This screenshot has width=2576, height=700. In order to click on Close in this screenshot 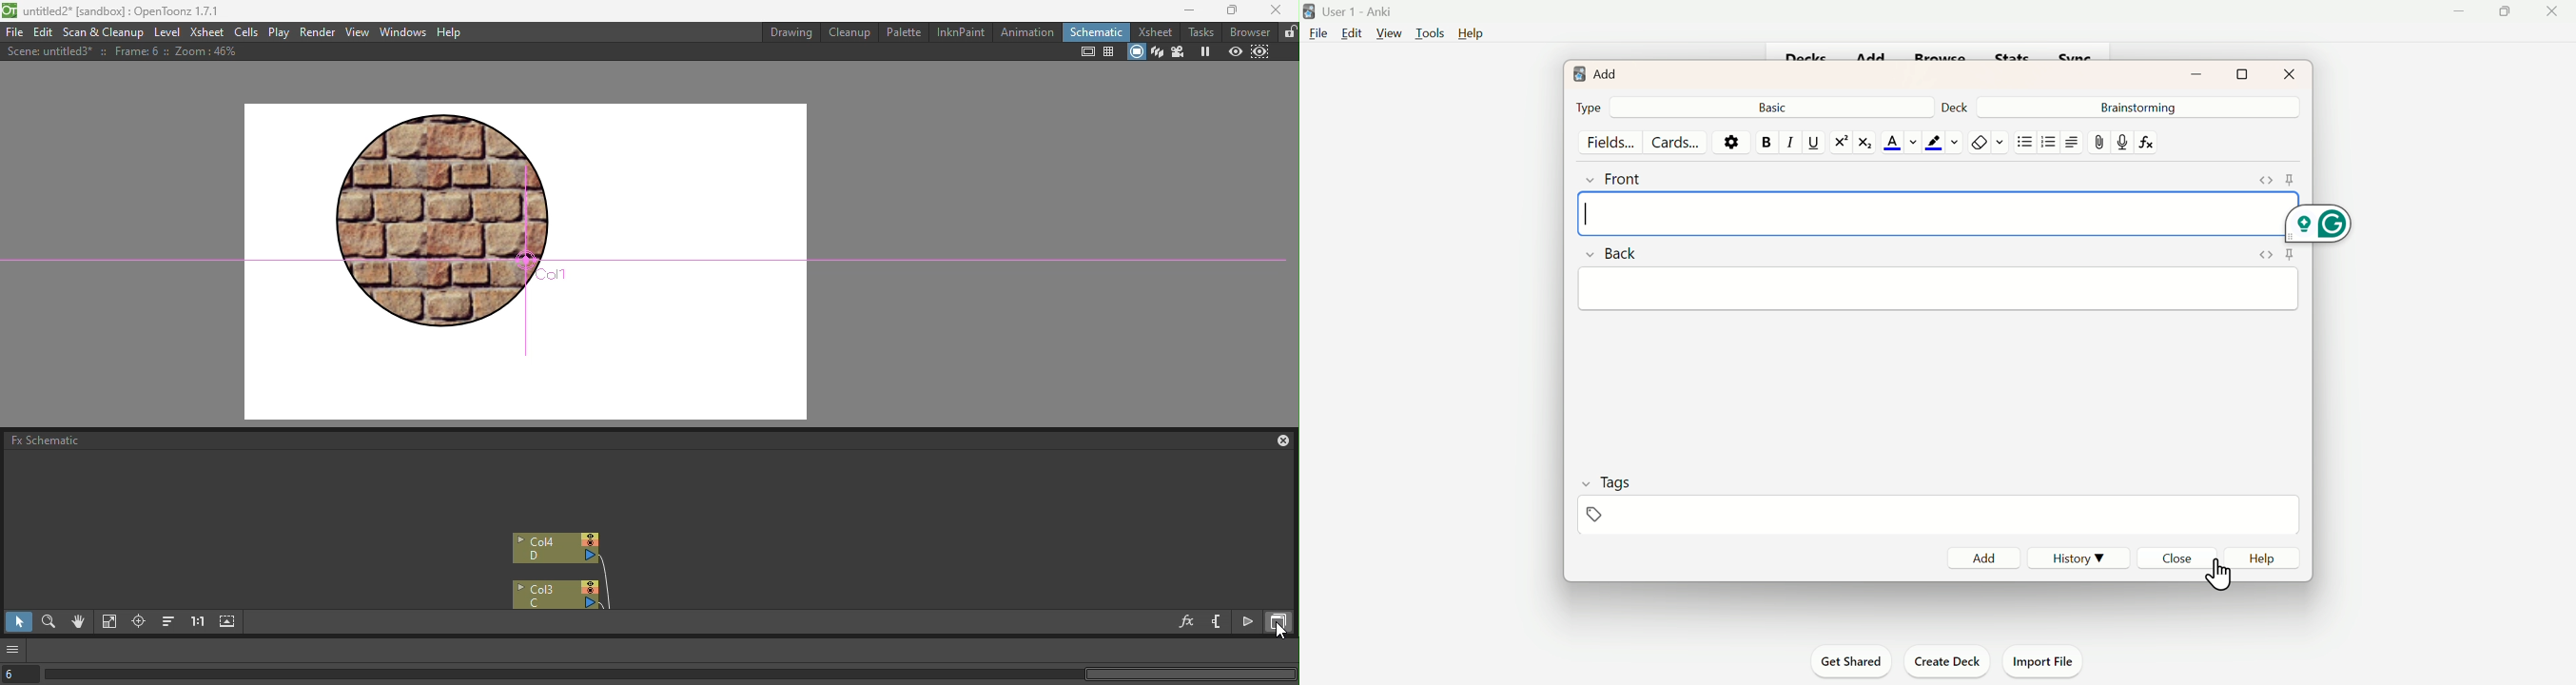, I will do `click(2180, 557)`.